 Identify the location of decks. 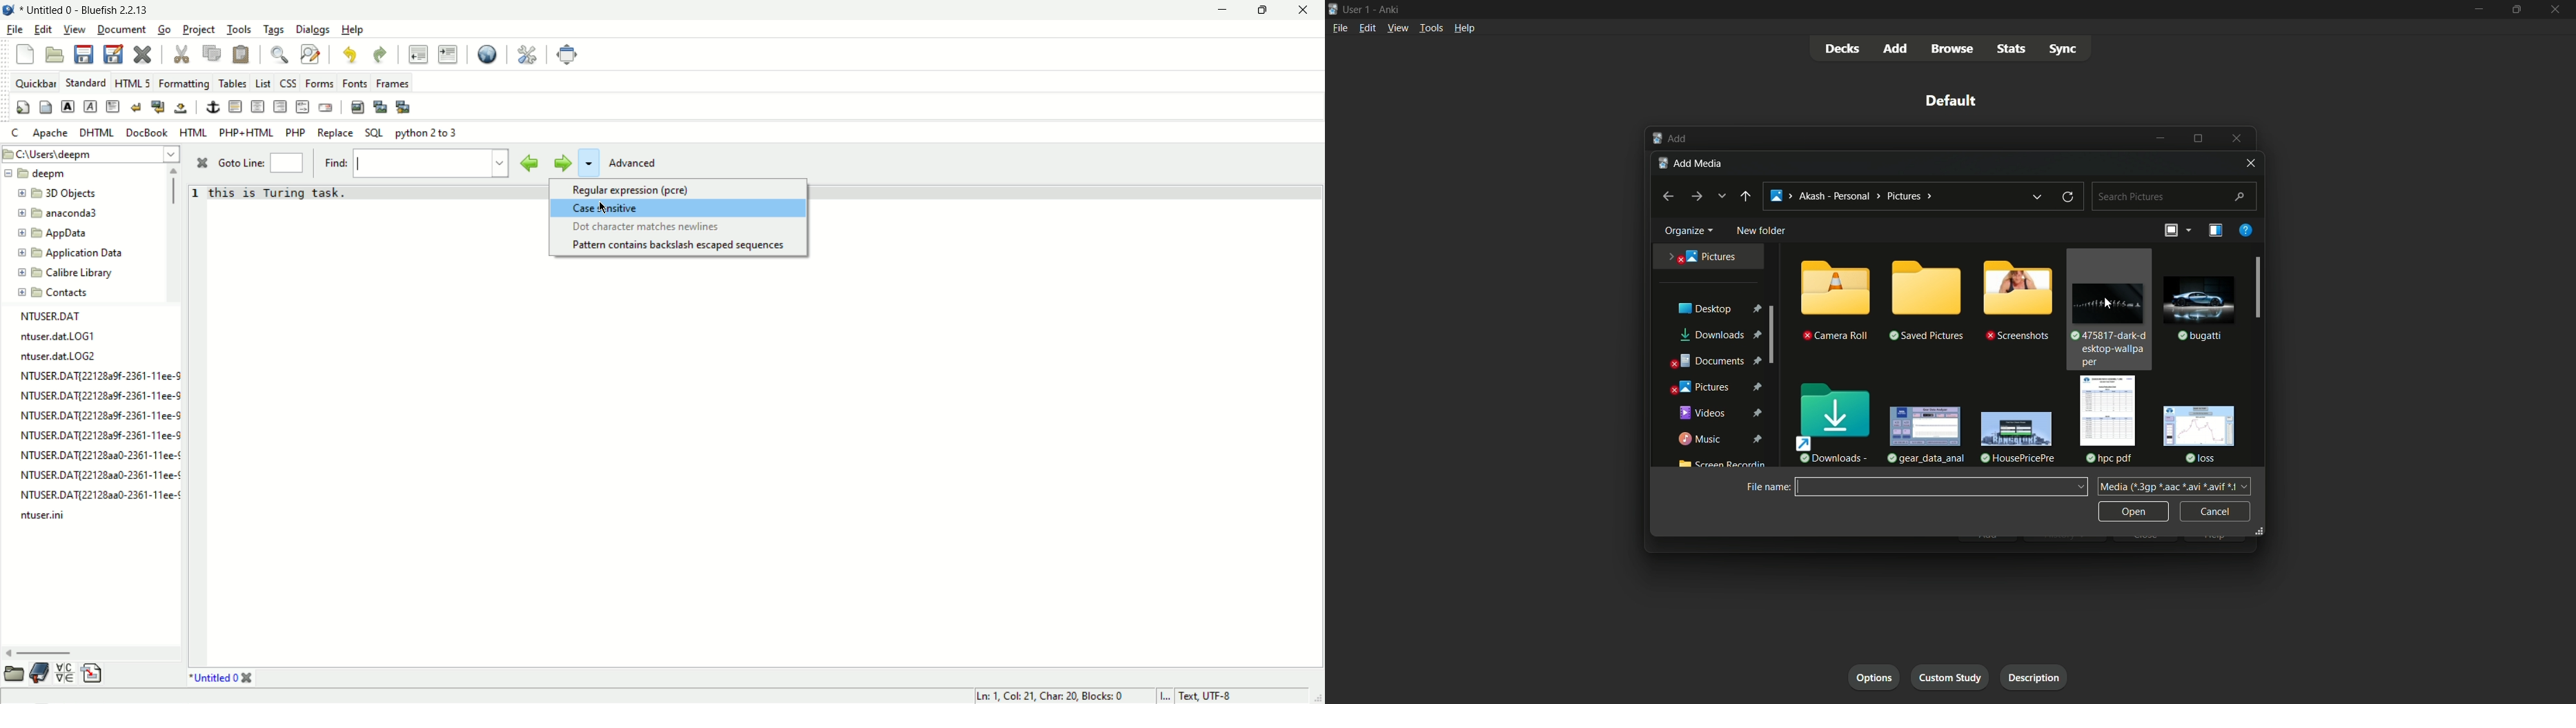
(1842, 50).